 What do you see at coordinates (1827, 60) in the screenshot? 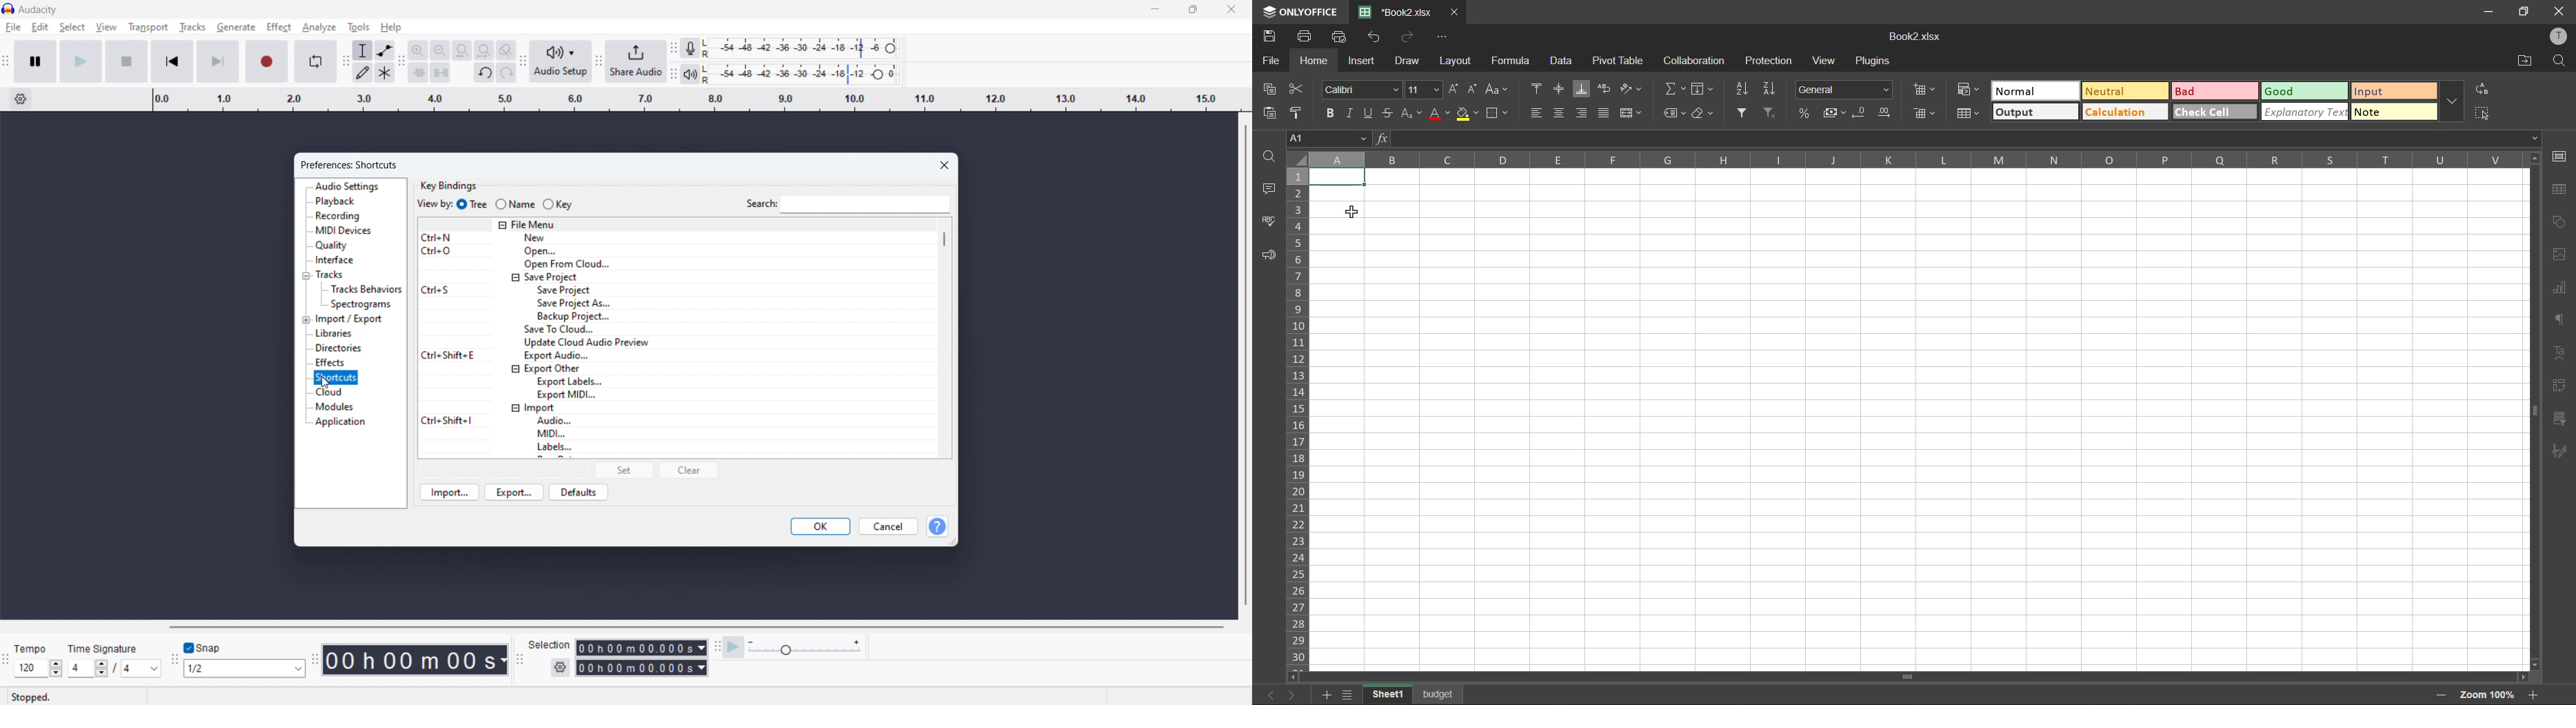
I see `view` at bounding box center [1827, 60].